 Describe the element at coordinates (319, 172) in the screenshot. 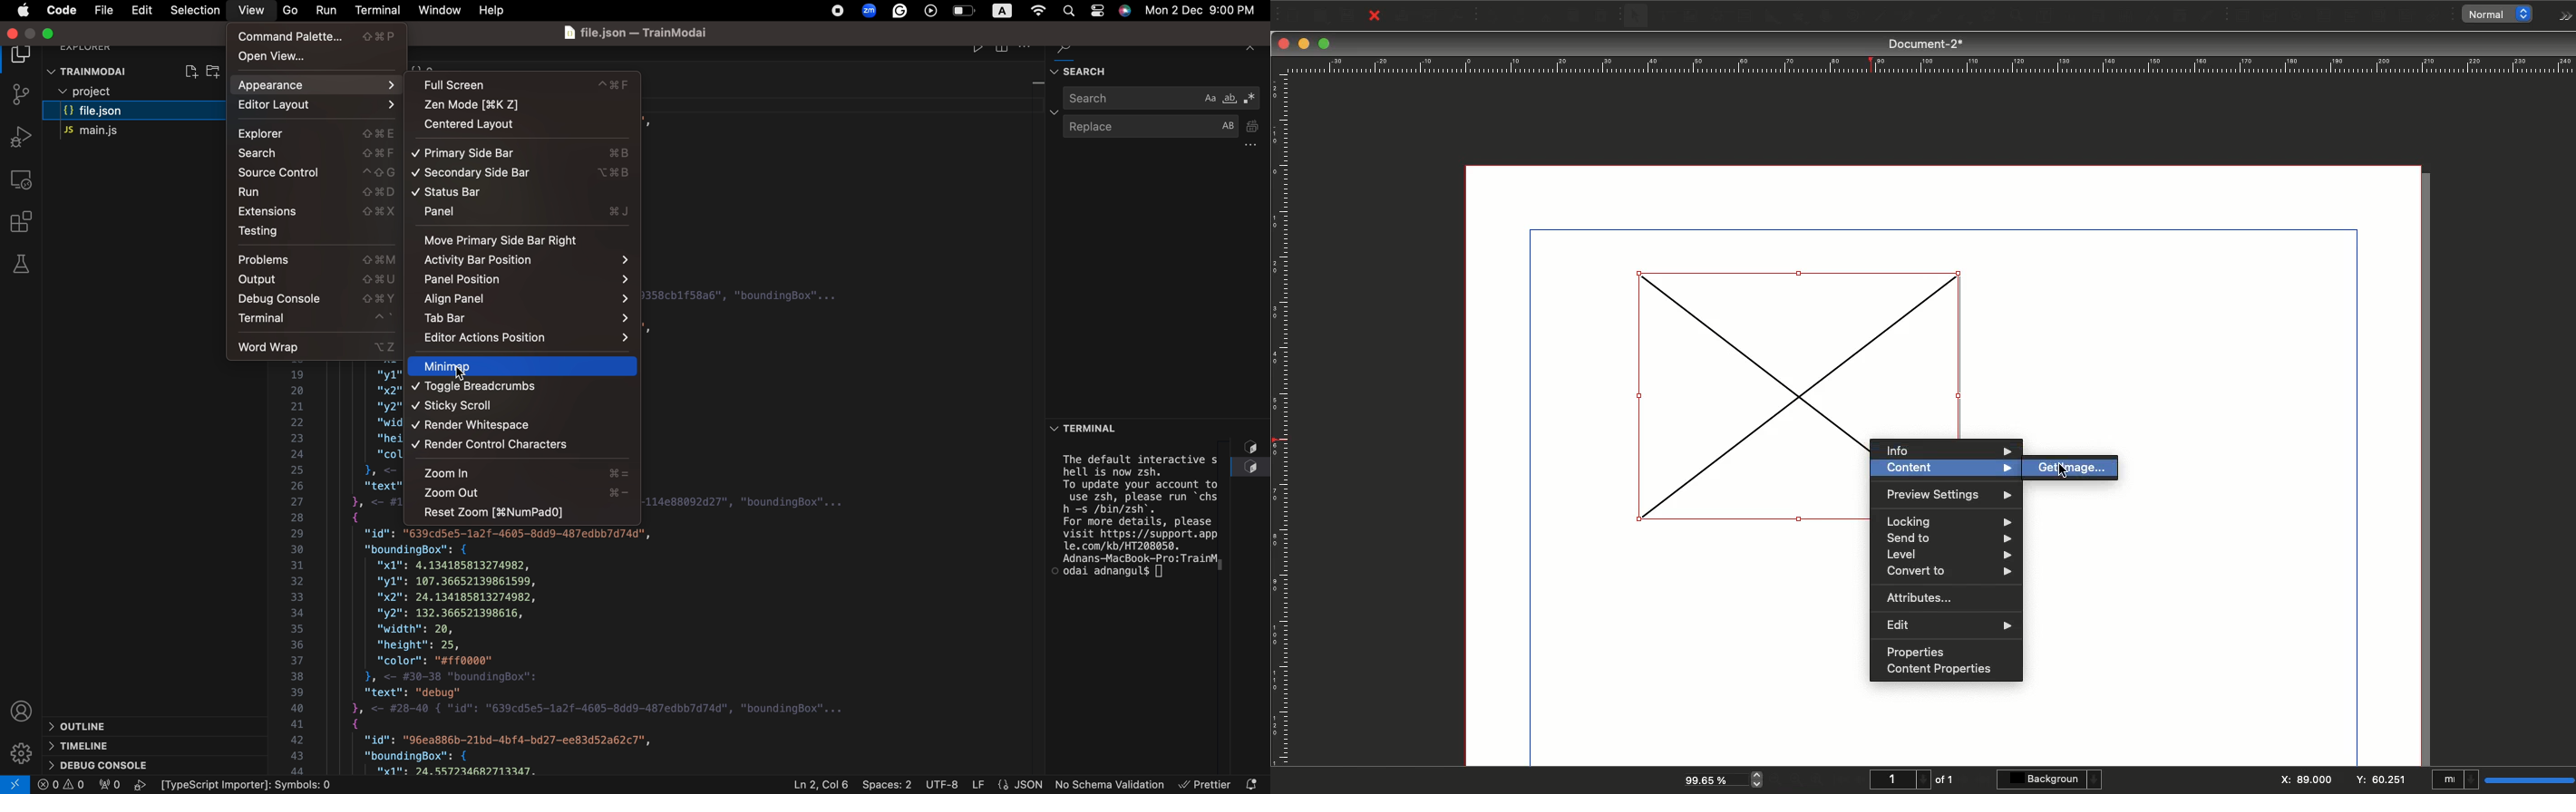

I see `source control` at that location.